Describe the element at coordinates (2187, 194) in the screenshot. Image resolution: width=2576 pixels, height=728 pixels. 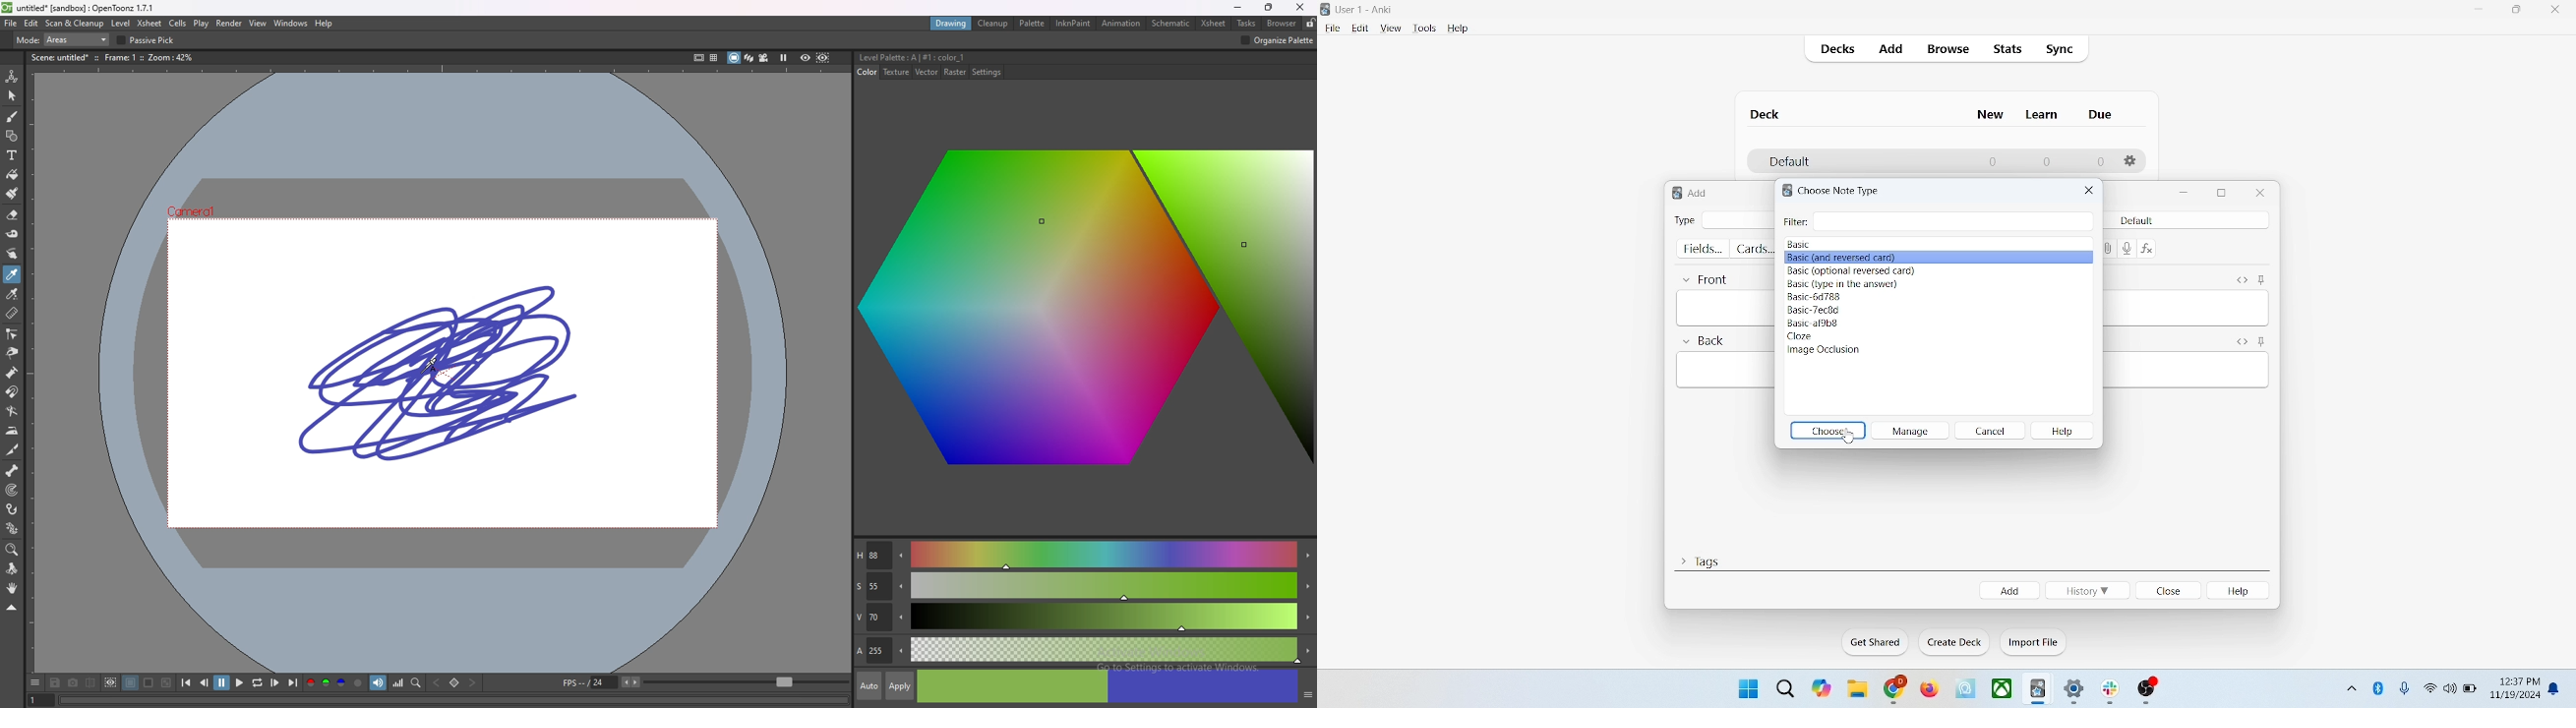
I see `minimize` at that location.